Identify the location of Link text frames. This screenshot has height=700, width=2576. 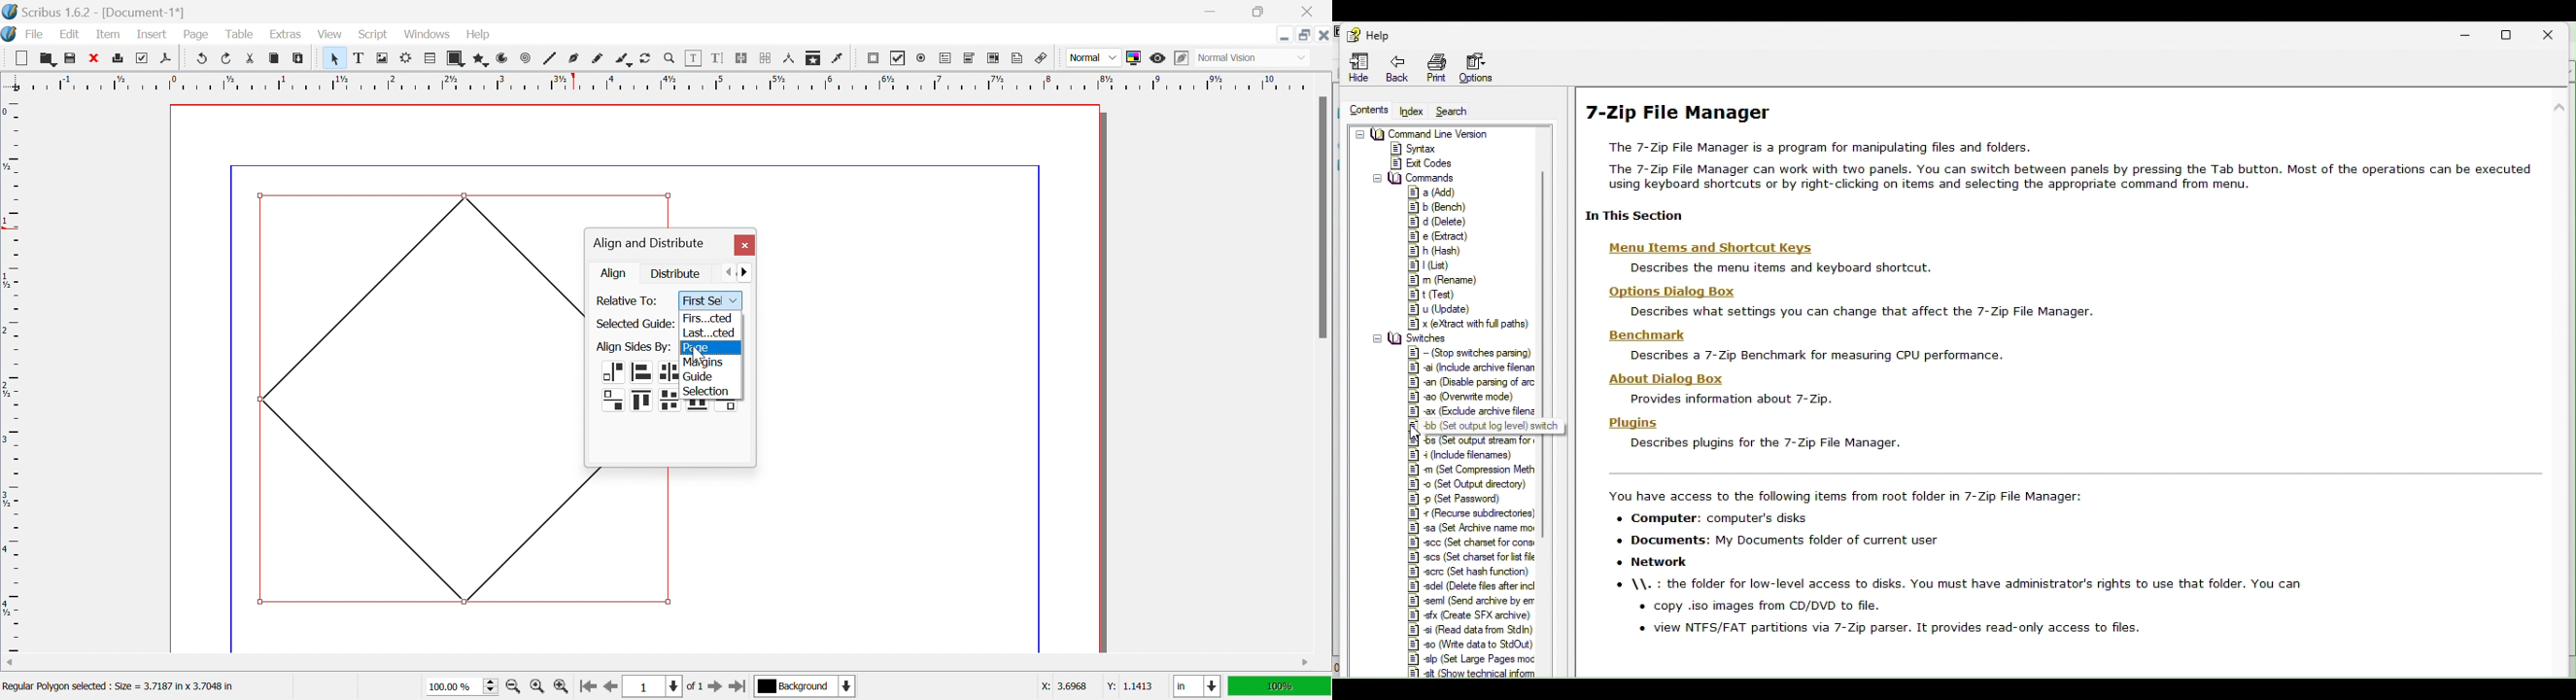
(741, 58).